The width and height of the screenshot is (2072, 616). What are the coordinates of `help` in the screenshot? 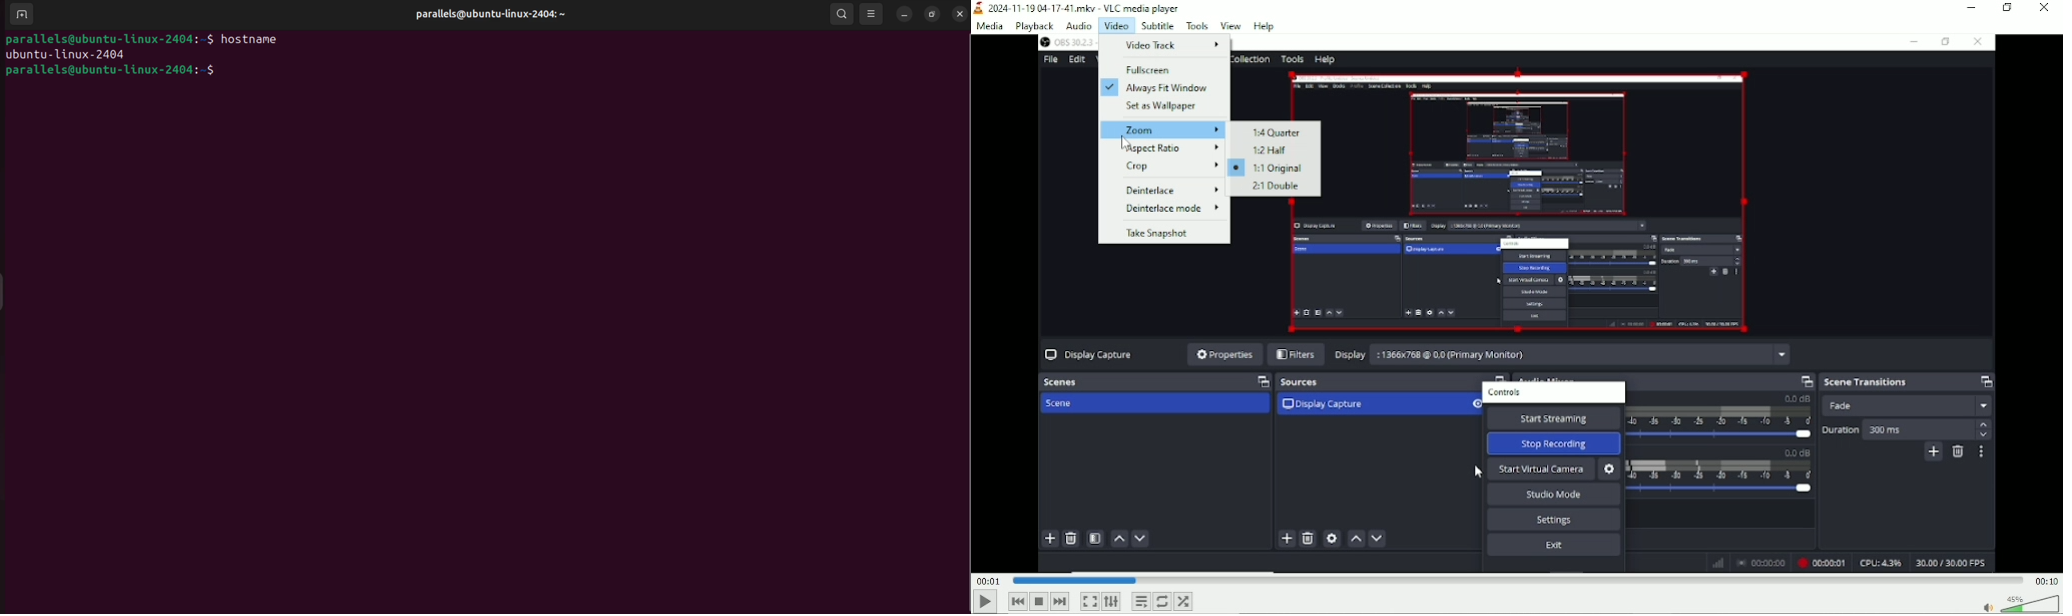 It's located at (1264, 25).